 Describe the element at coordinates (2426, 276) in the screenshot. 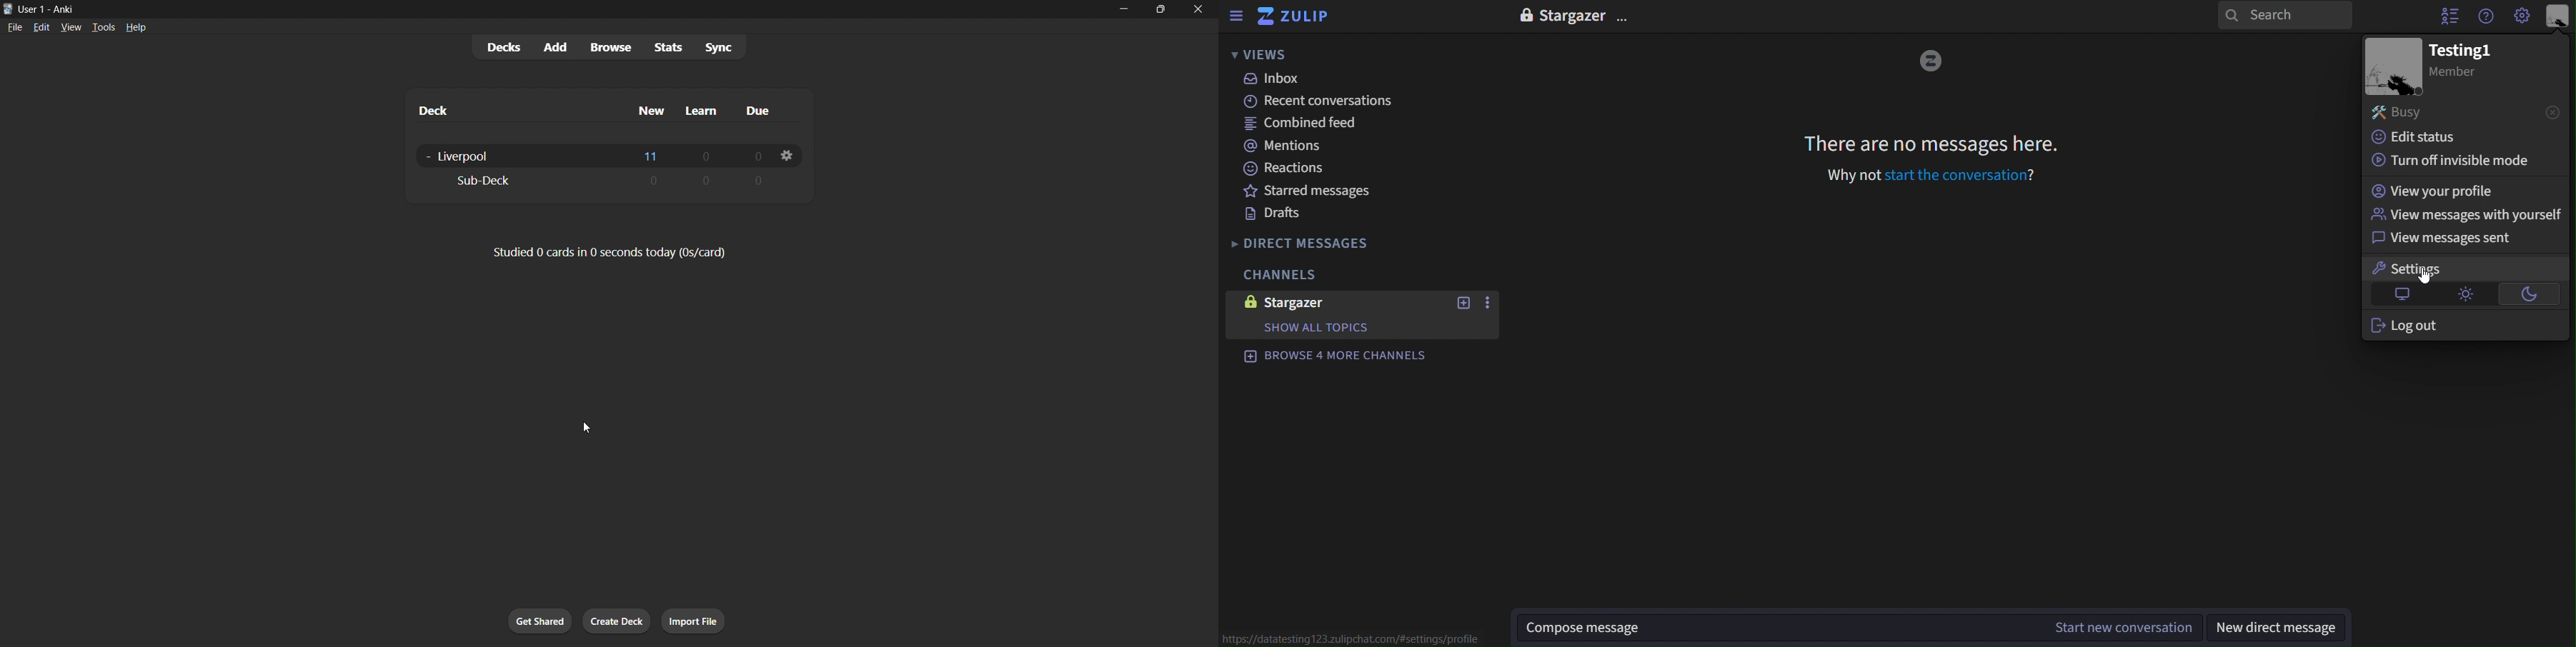

I see `cursor` at that location.